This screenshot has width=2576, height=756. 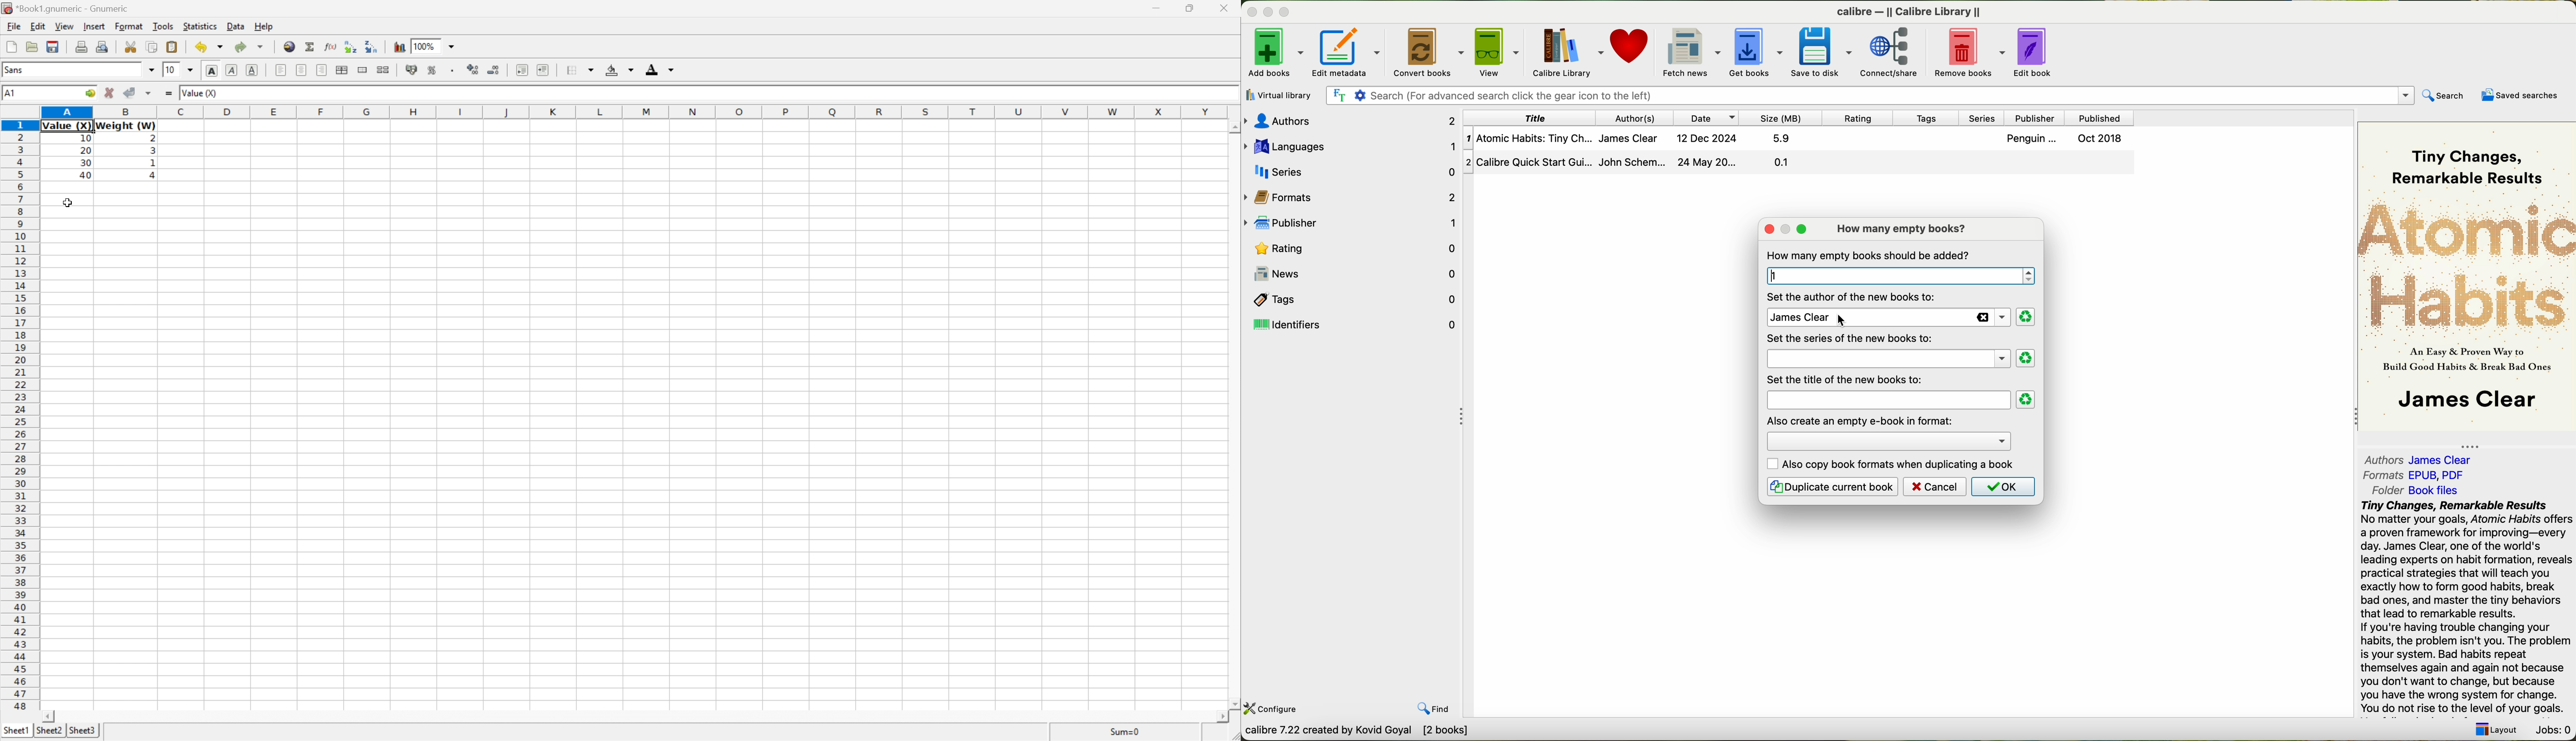 I want to click on title, so click(x=1528, y=117).